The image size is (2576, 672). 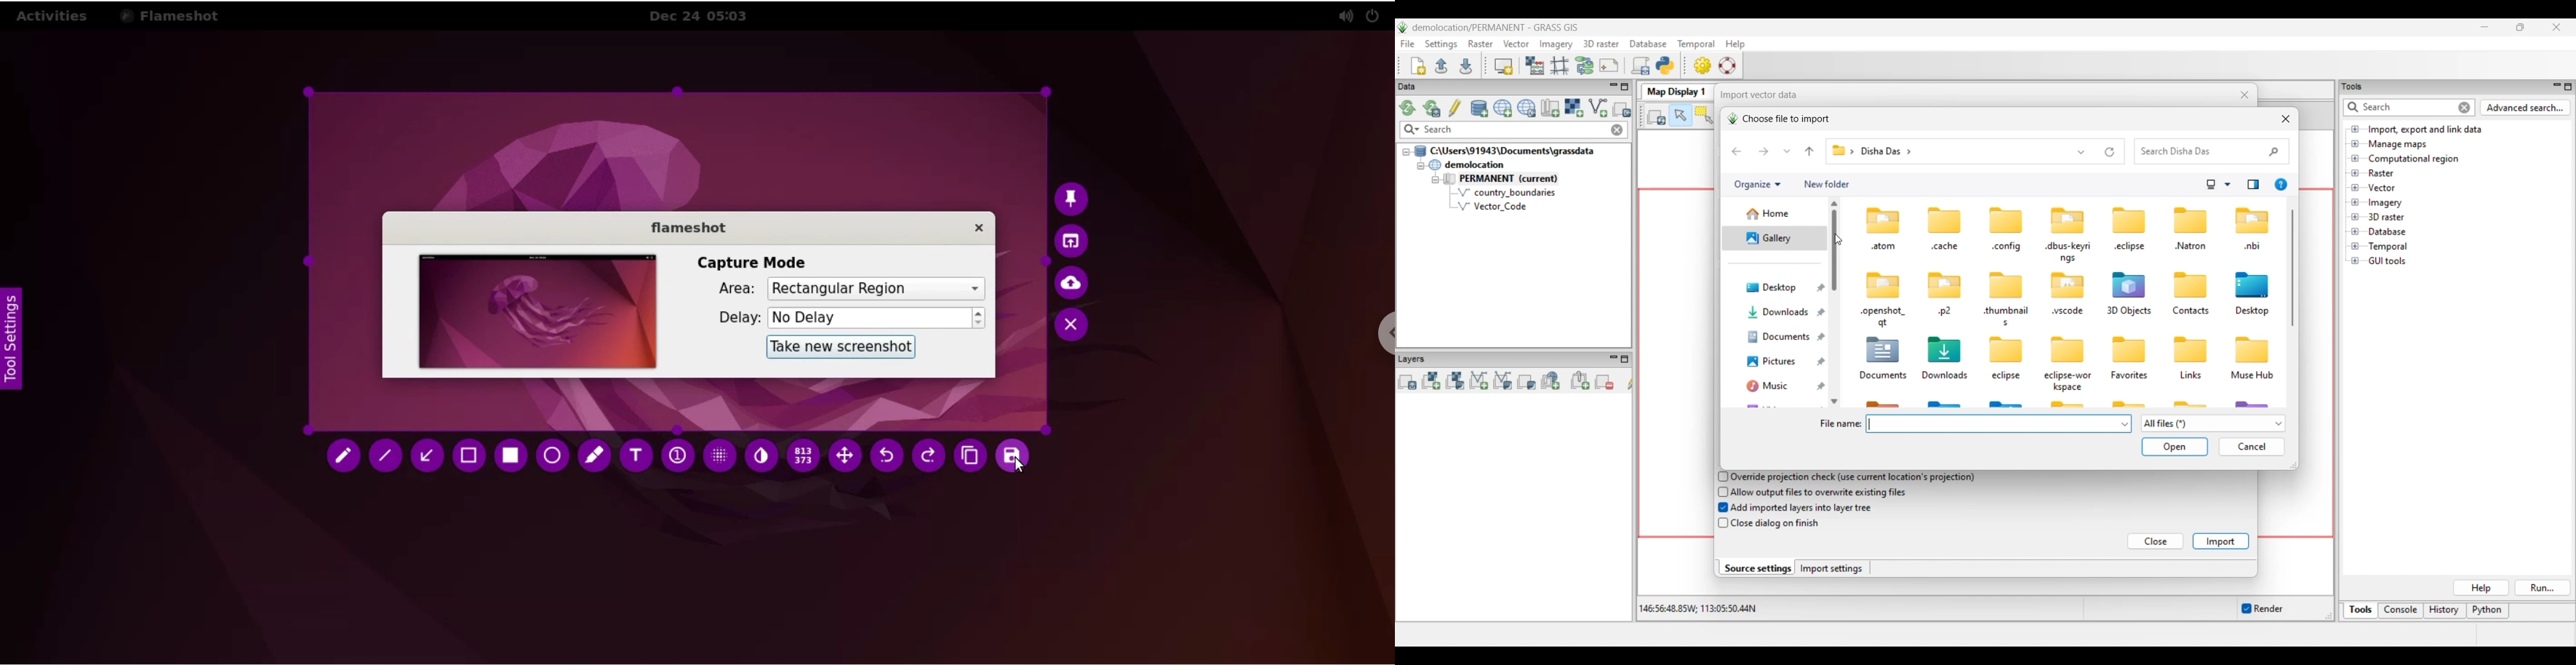 I want to click on Change width or height of current window, so click(x=2293, y=466).